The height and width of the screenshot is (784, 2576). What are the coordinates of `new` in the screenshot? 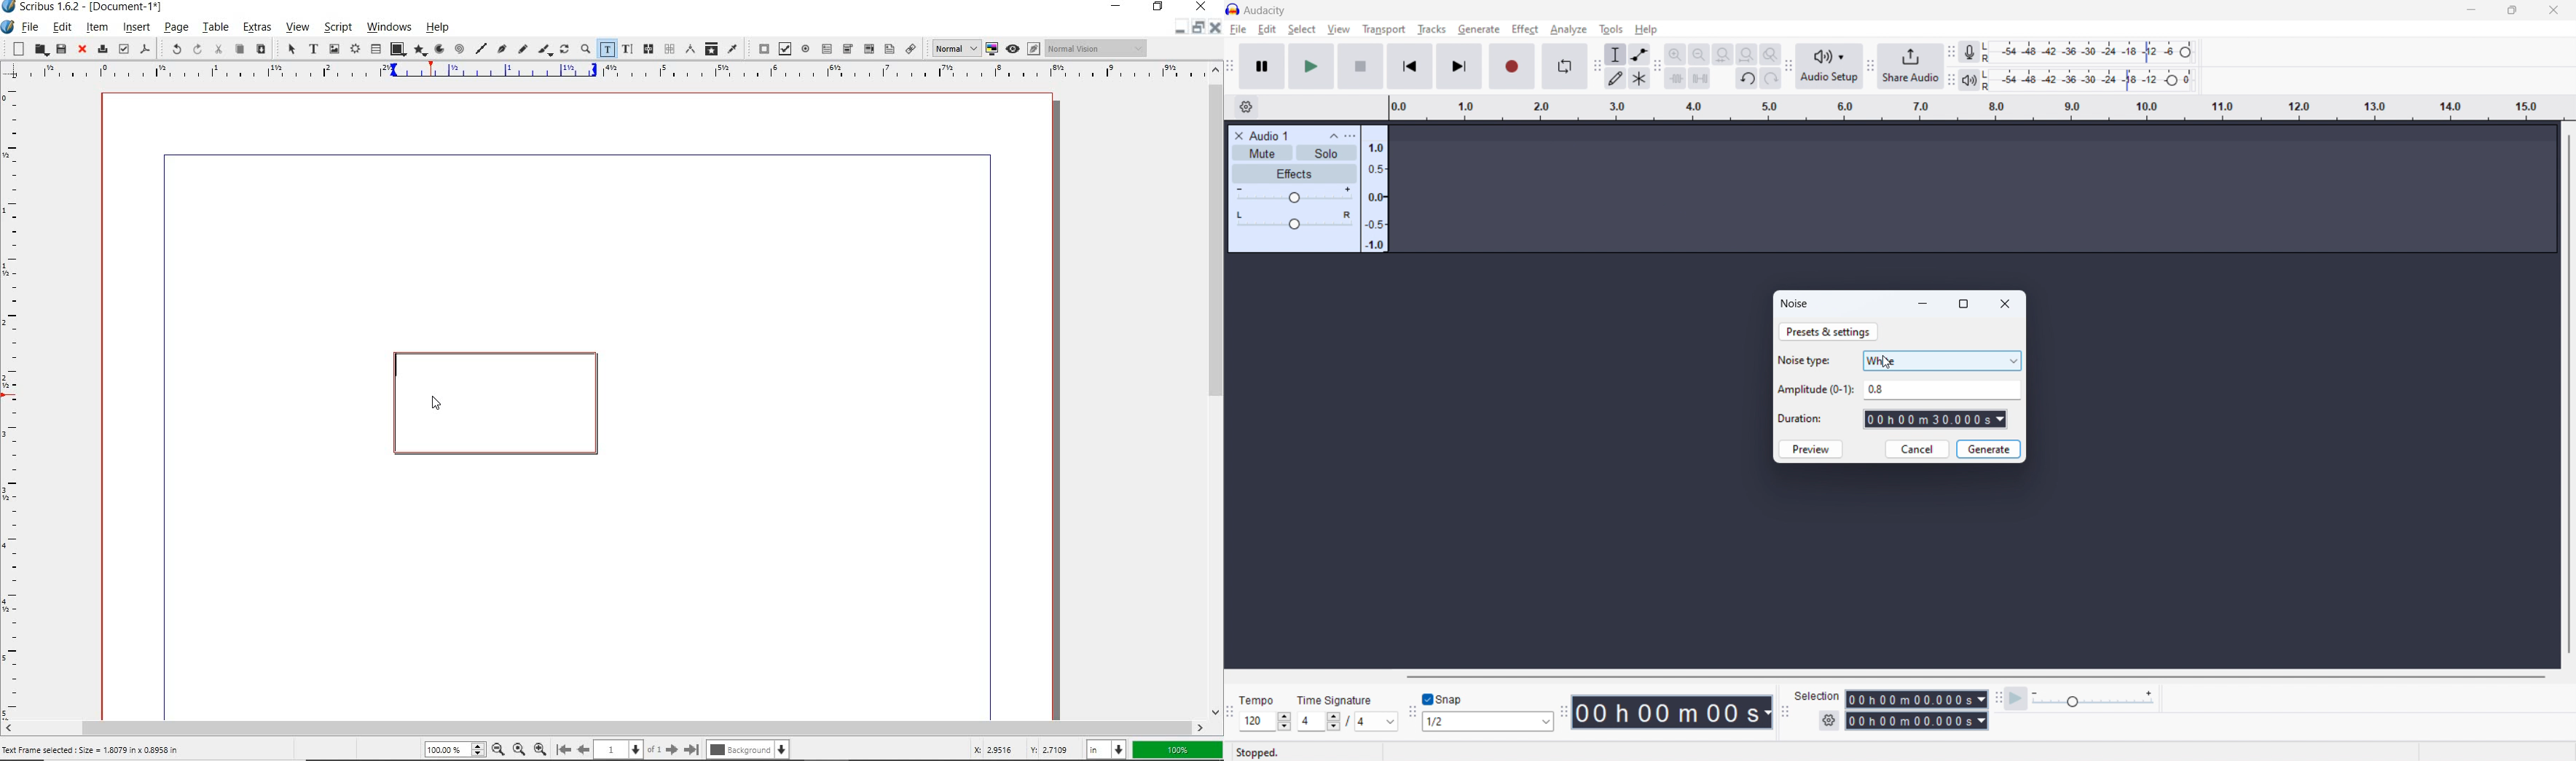 It's located at (18, 48).